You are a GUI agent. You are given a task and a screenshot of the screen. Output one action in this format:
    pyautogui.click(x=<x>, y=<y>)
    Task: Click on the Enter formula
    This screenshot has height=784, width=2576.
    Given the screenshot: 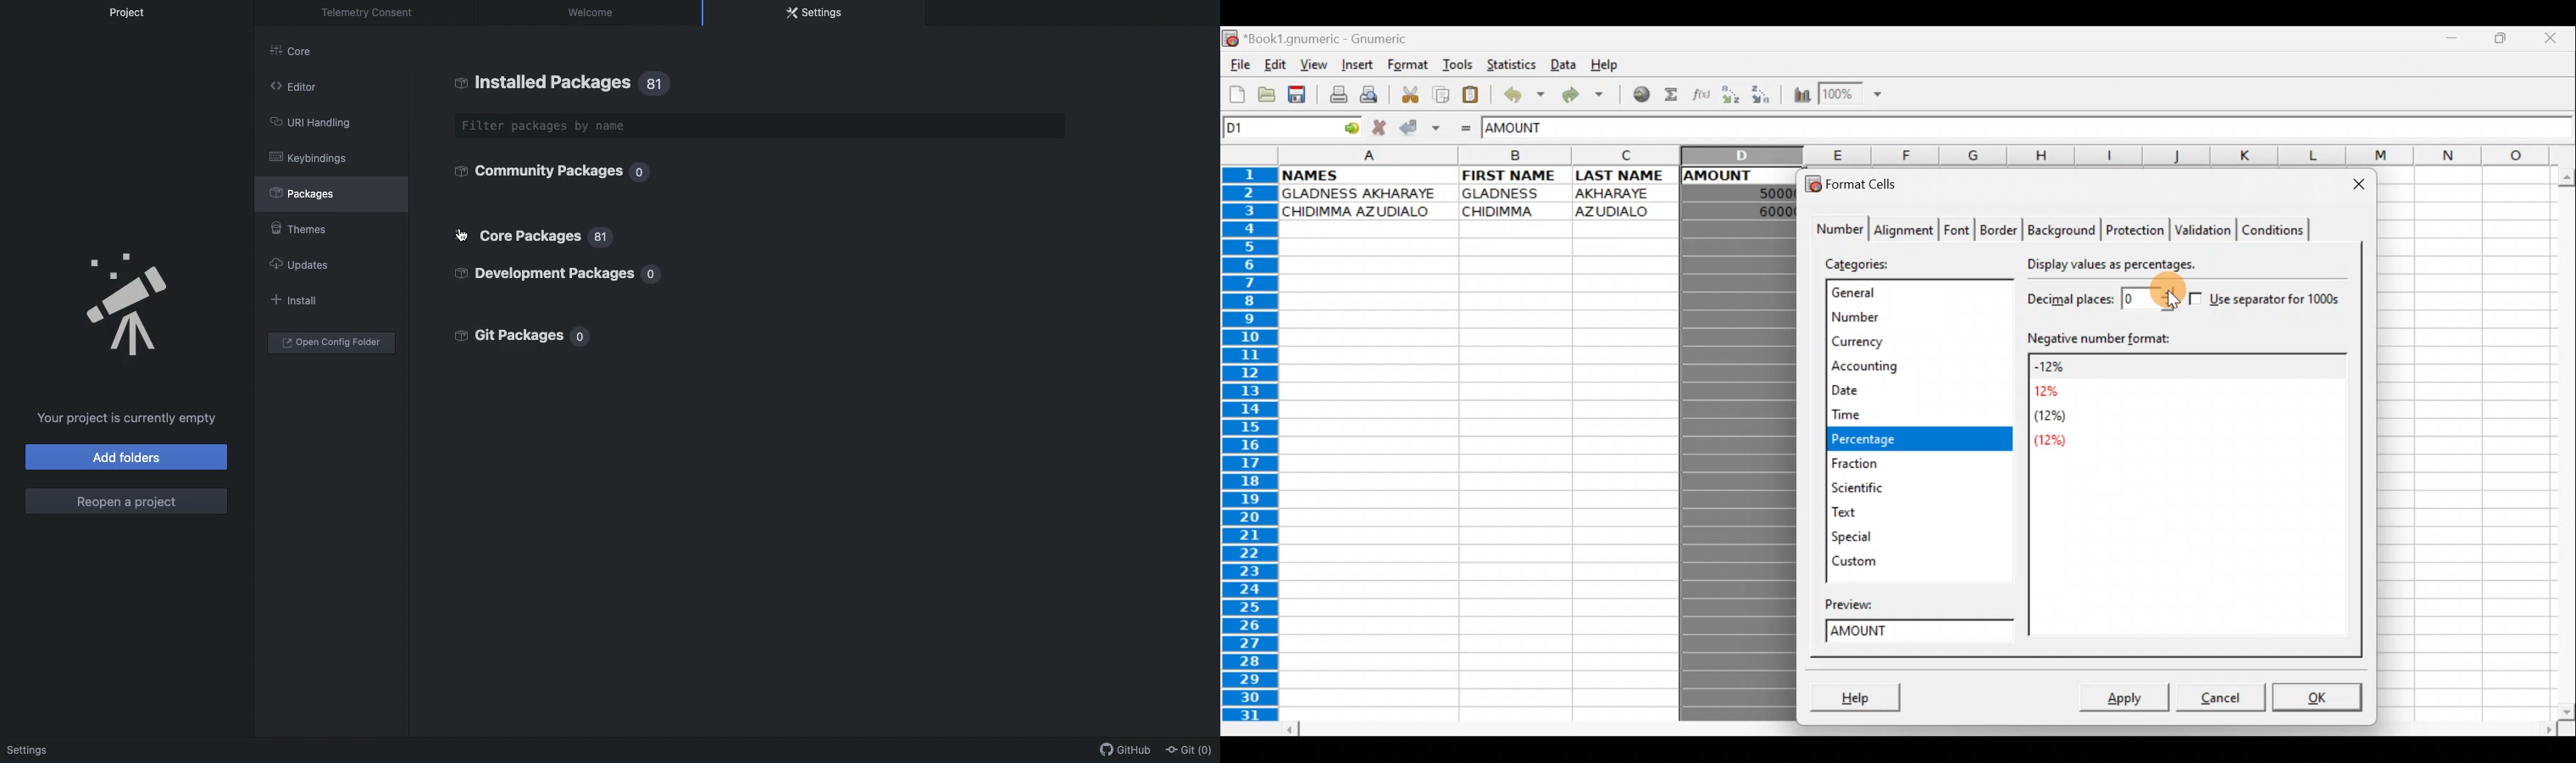 What is the action you would take?
    pyautogui.click(x=1466, y=128)
    